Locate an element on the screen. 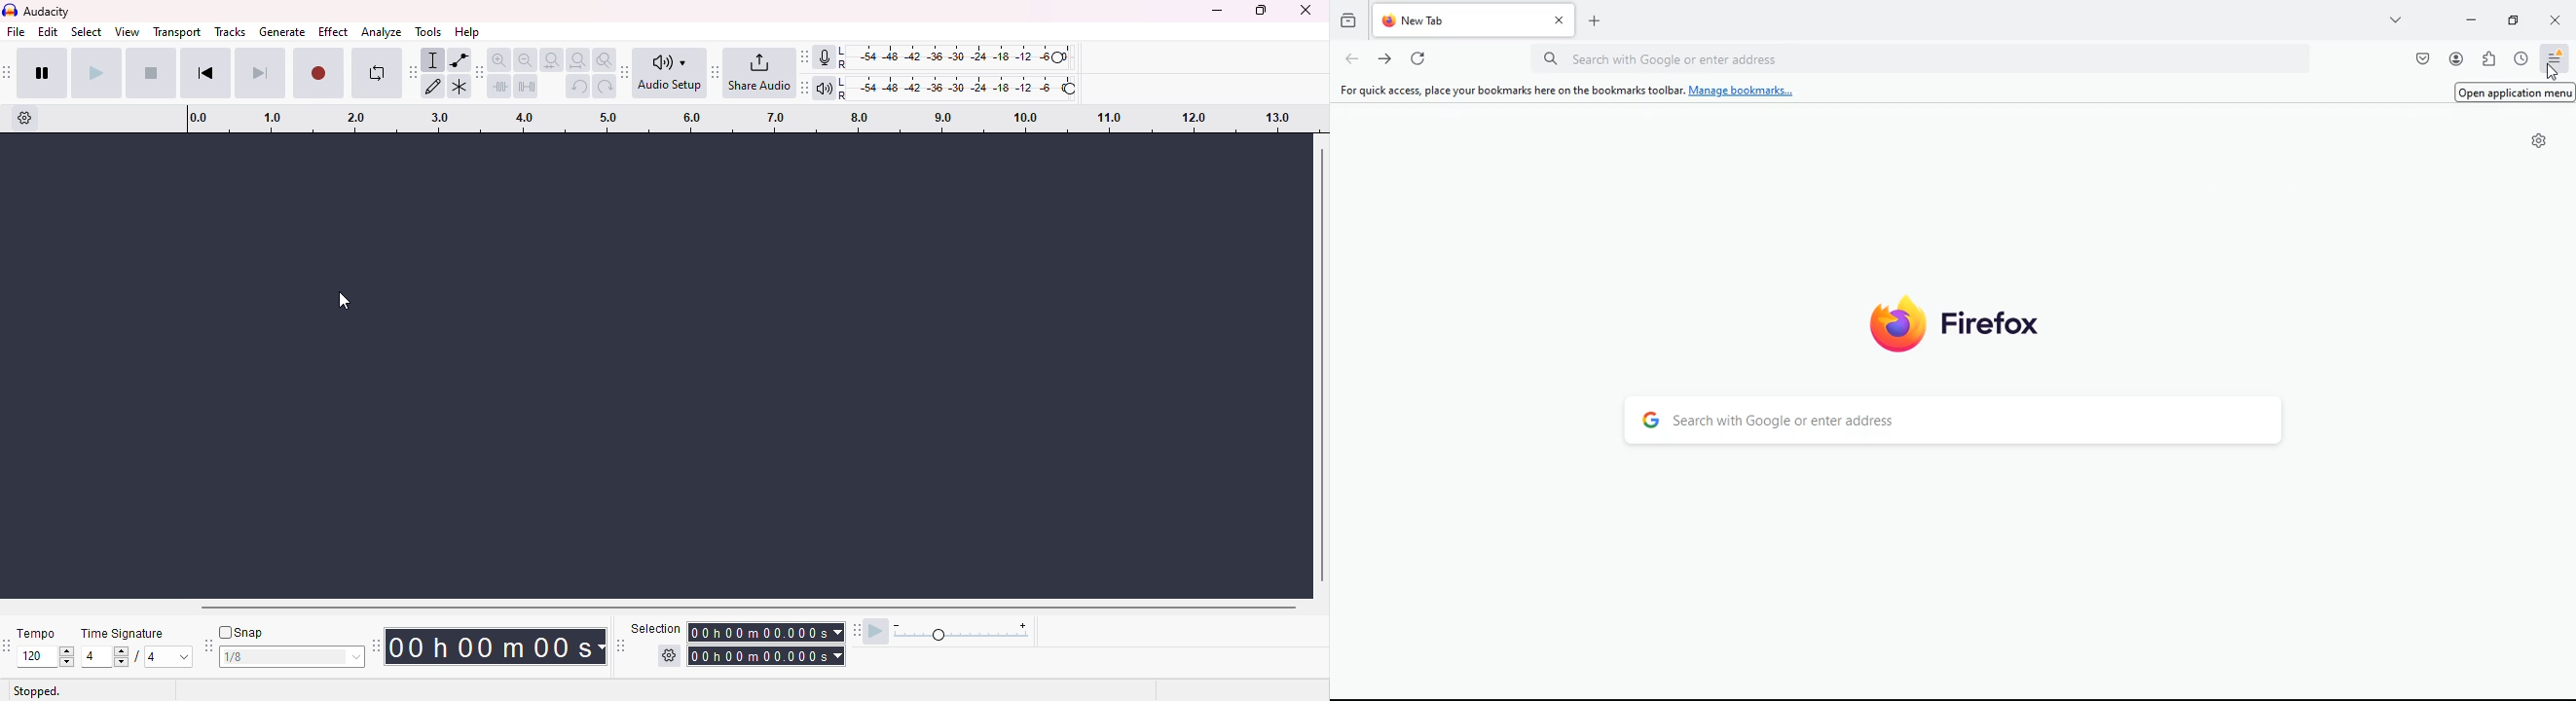 Image resolution: width=2576 pixels, height=728 pixels. play at speed/play at speed once is located at coordinates (880, 631).